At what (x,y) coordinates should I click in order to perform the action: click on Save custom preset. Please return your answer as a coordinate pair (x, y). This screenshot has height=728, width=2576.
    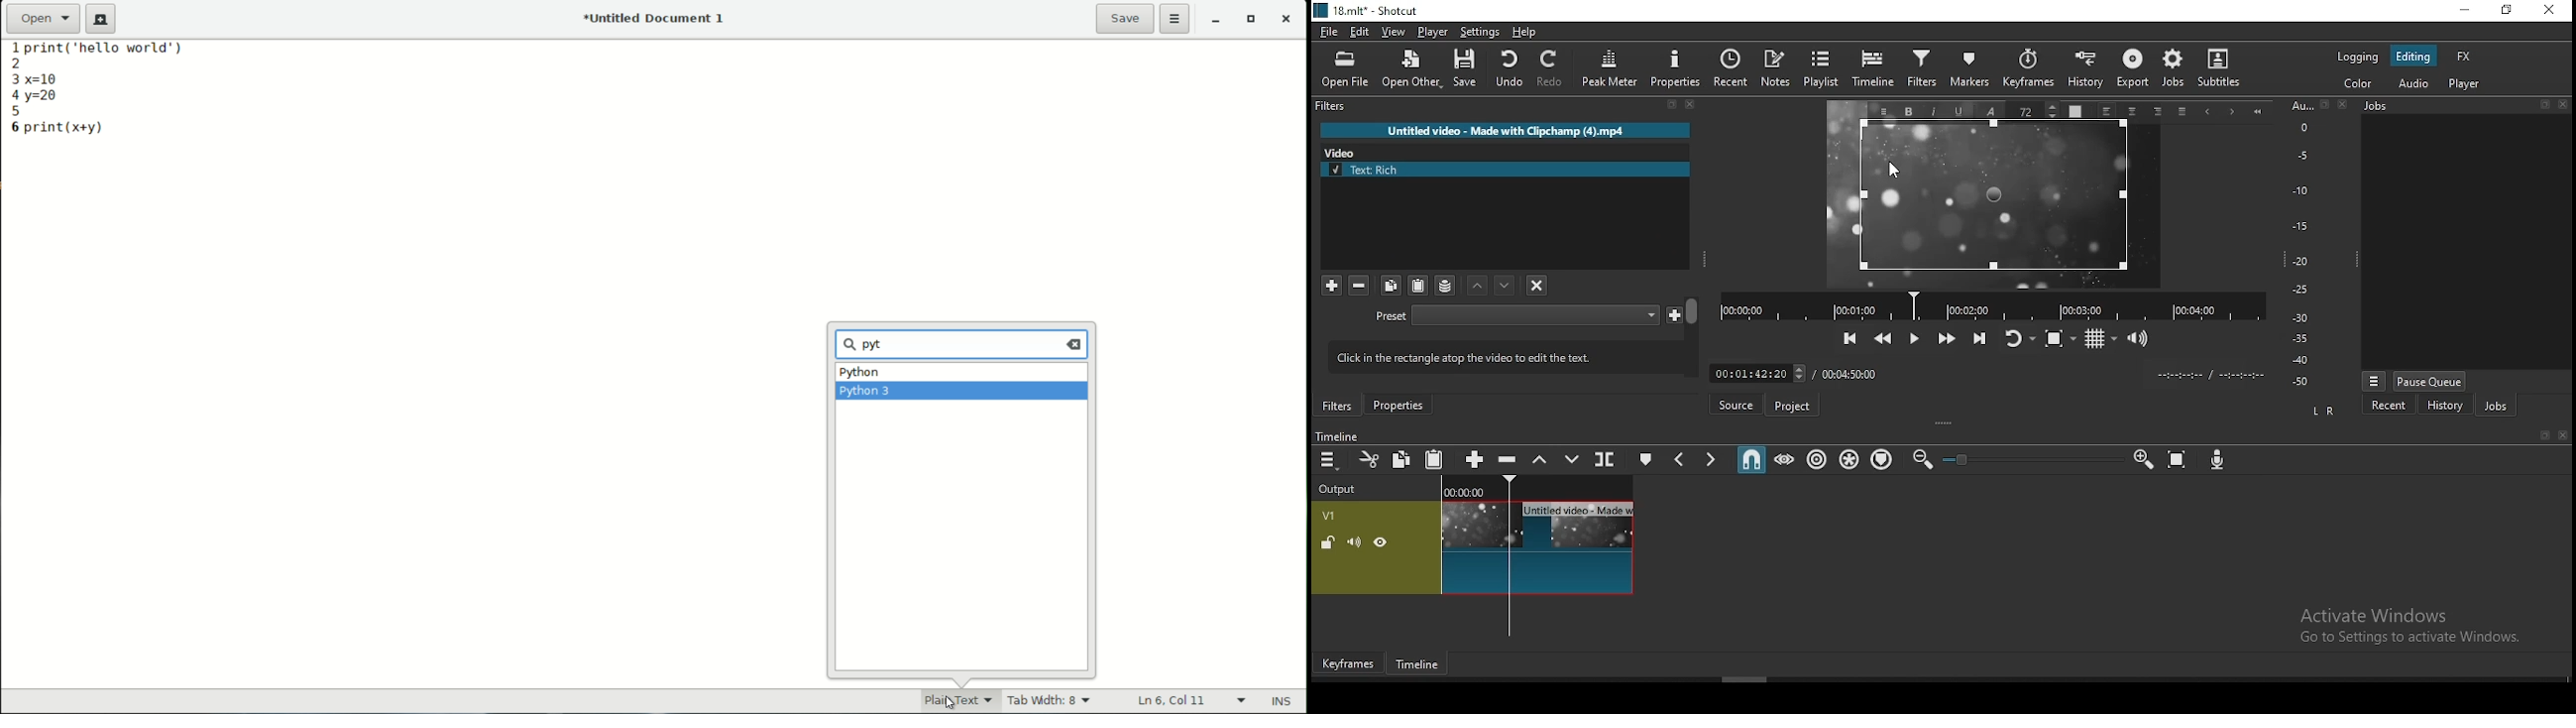
    Looking at the image, I should click on (1675, 313).